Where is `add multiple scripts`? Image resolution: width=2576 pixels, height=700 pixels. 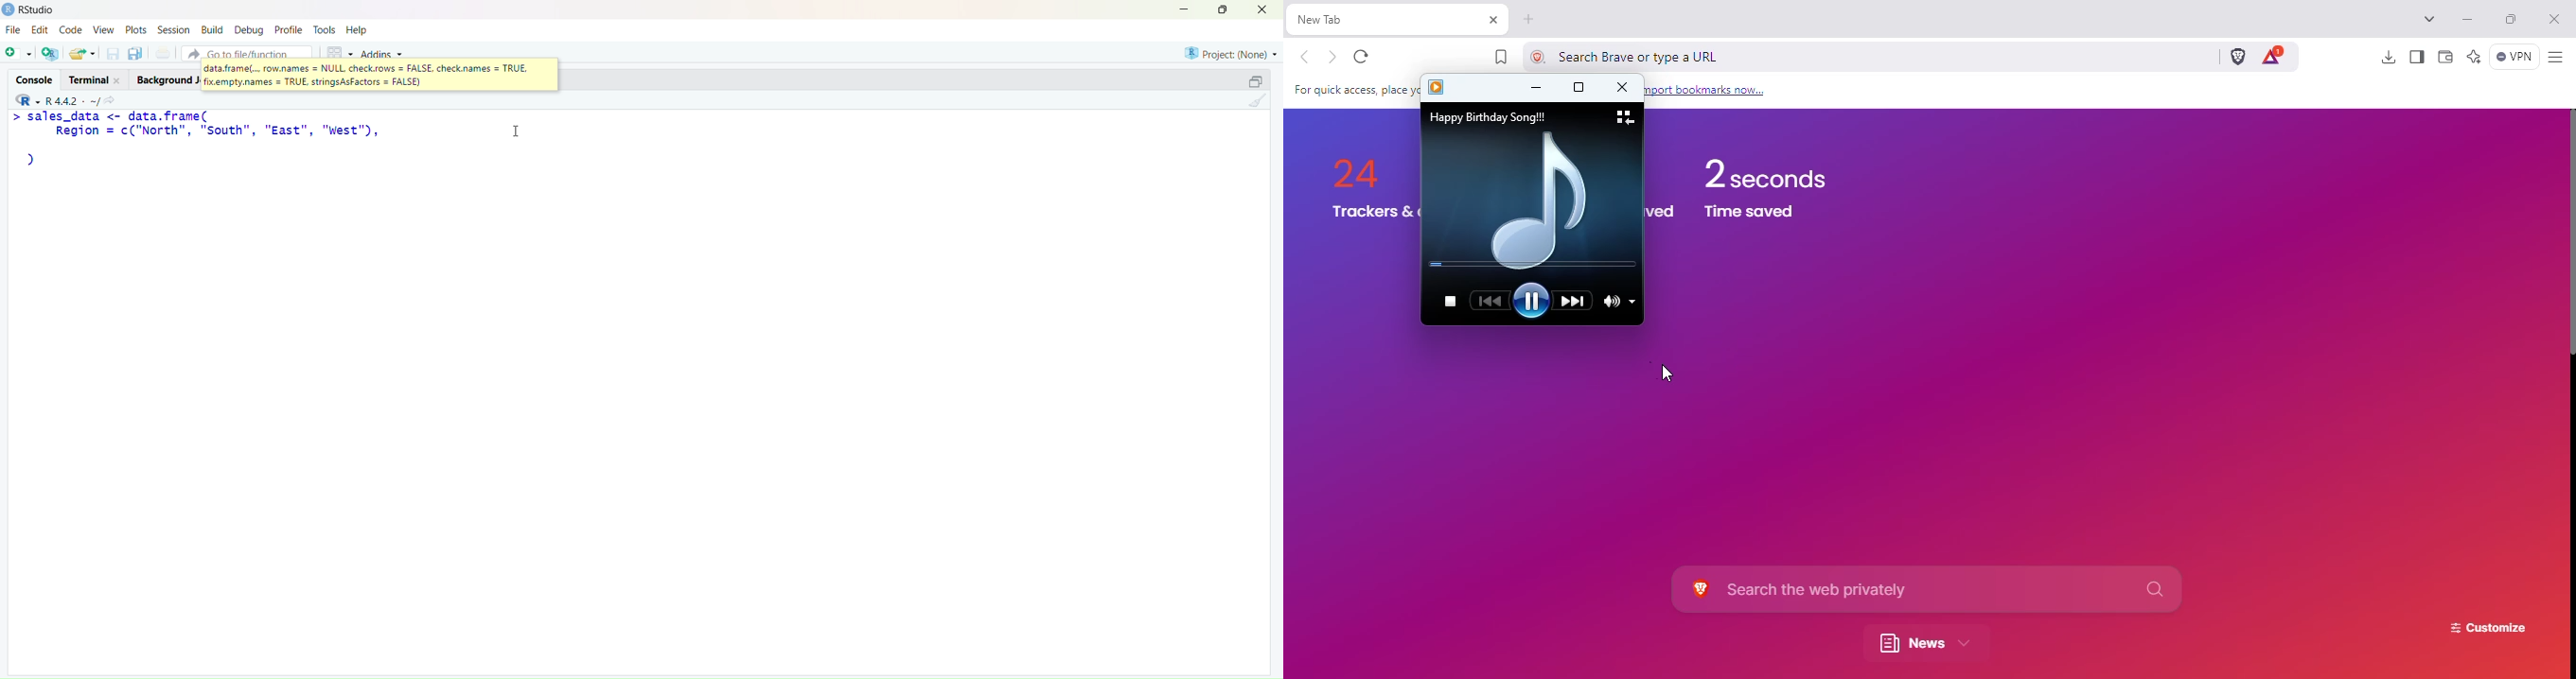
add multiple scripts is located at coordinates (51, 55).